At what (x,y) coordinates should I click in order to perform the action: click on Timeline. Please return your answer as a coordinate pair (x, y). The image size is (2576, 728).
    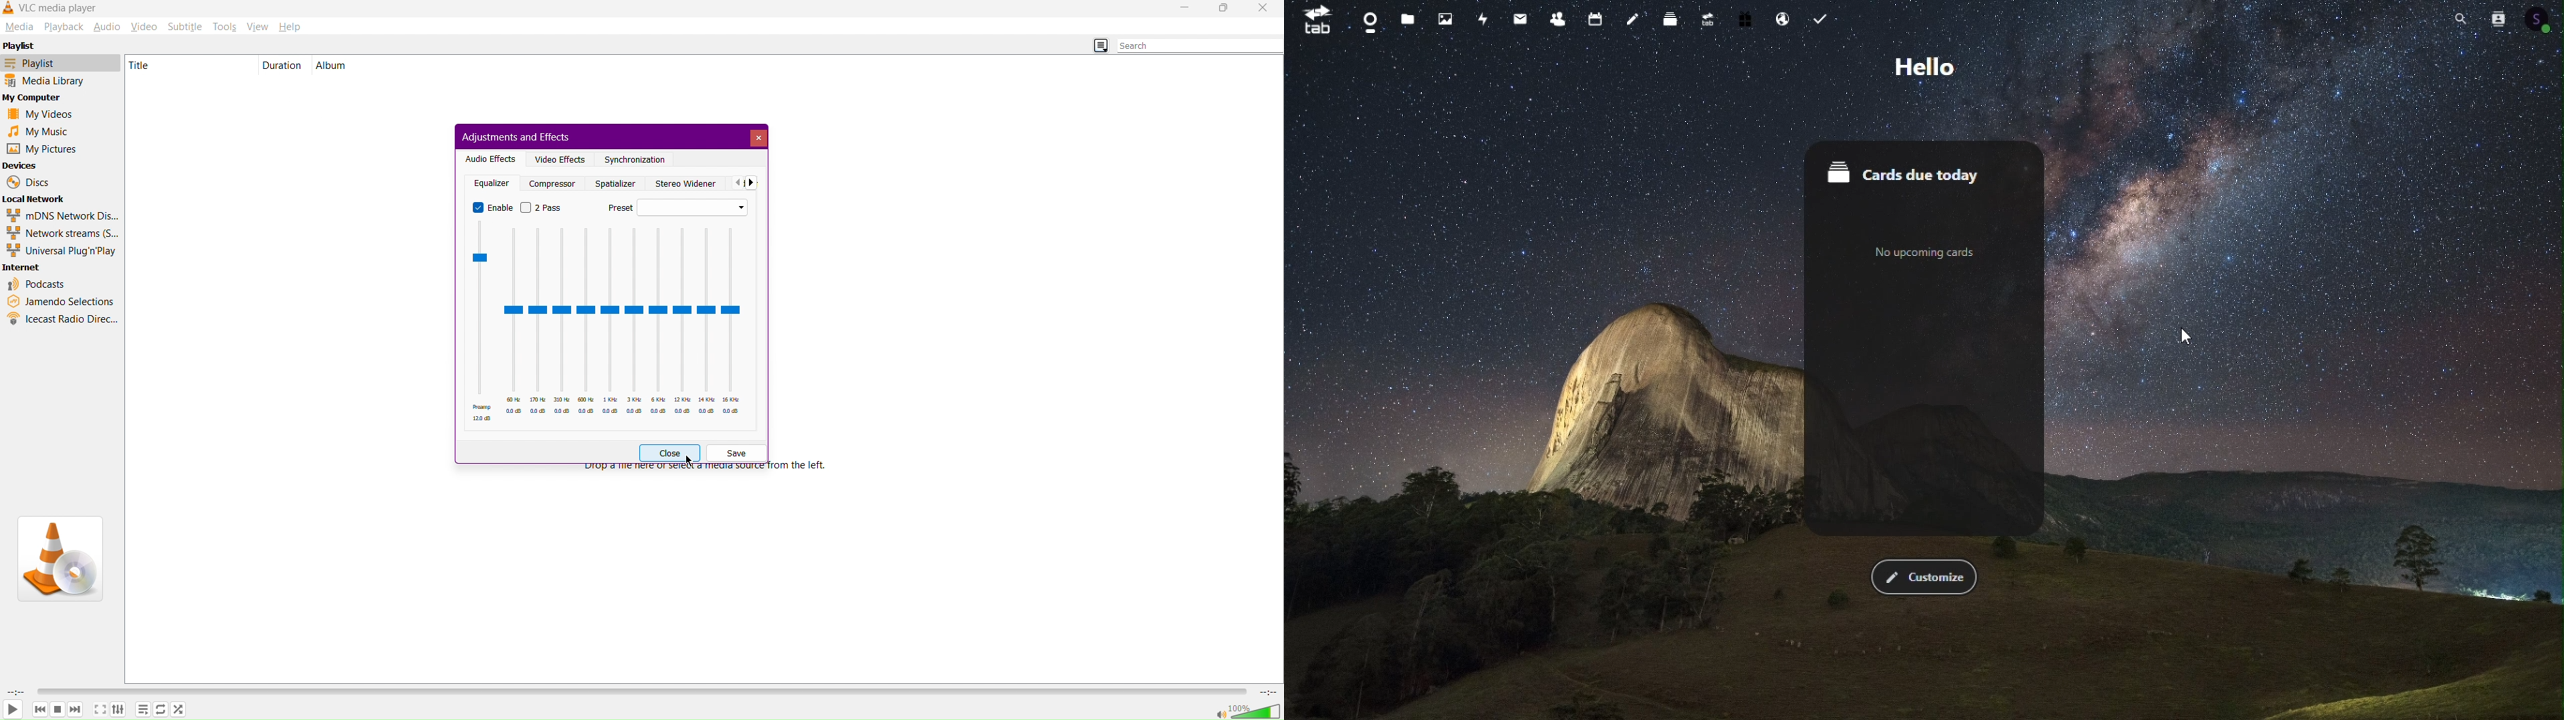
    Looking at the image, I should click on (657, 688).